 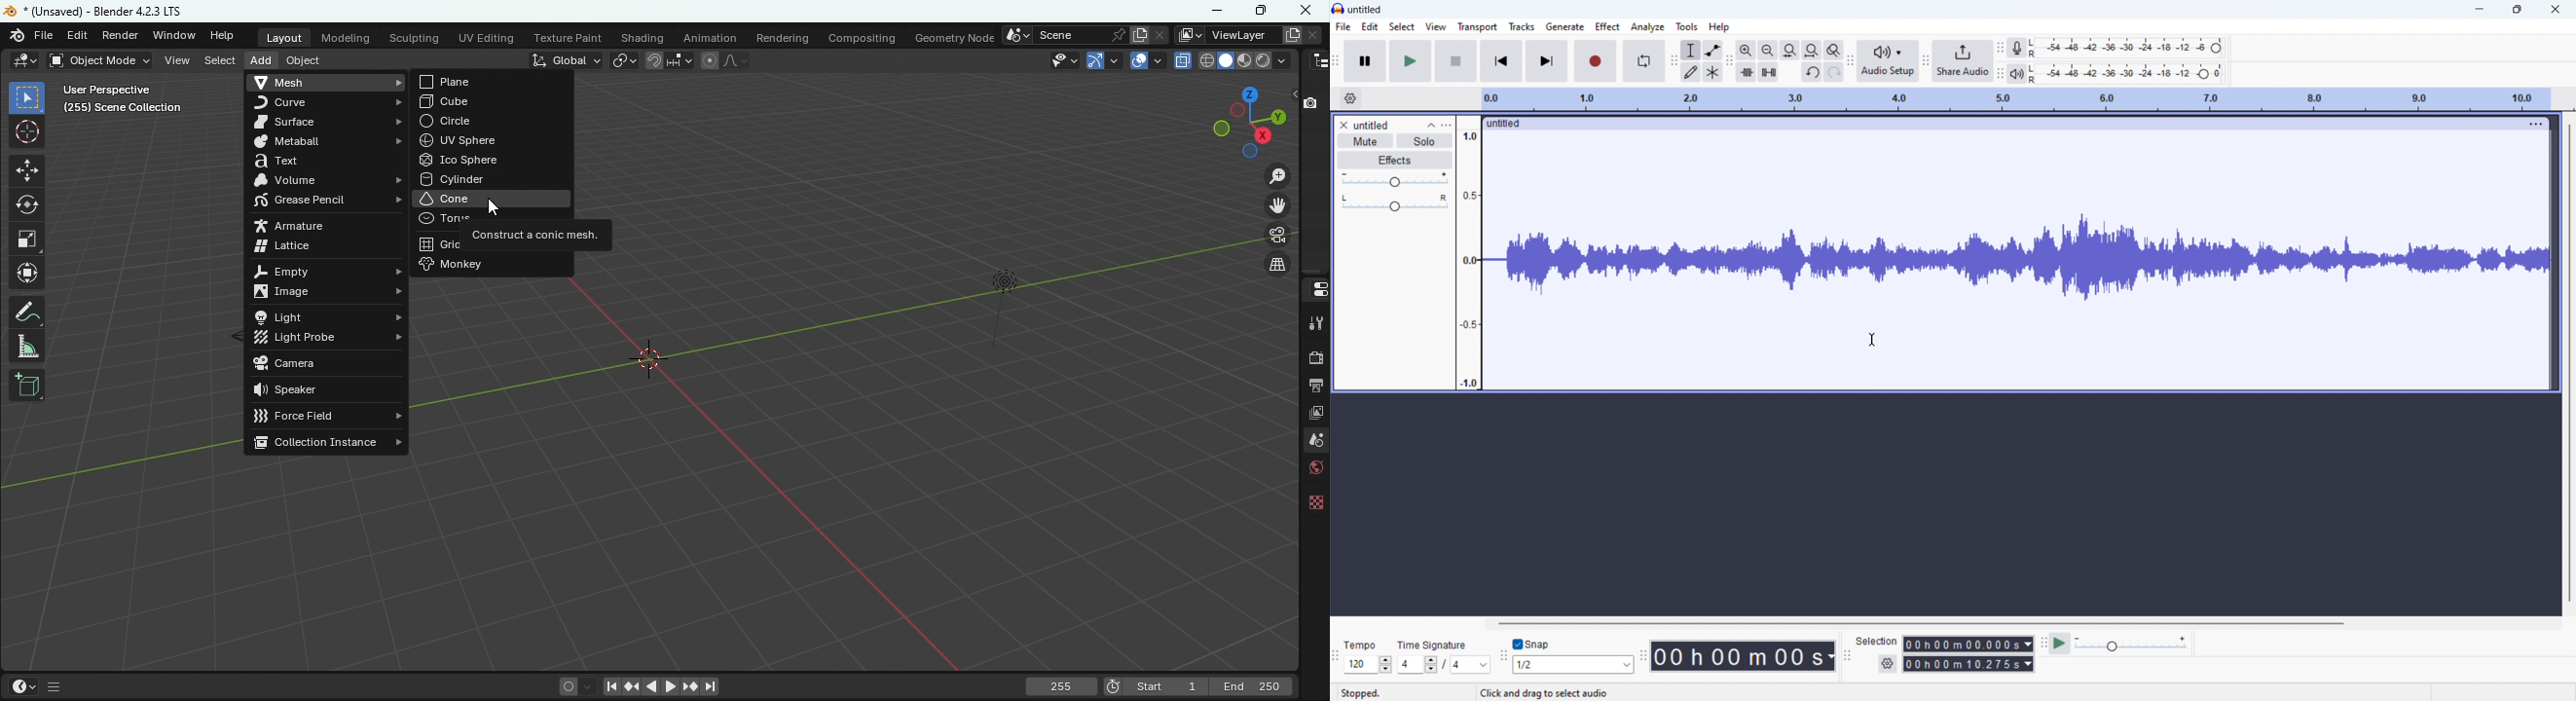 I want to click on Render, so click(x=123, y=35).